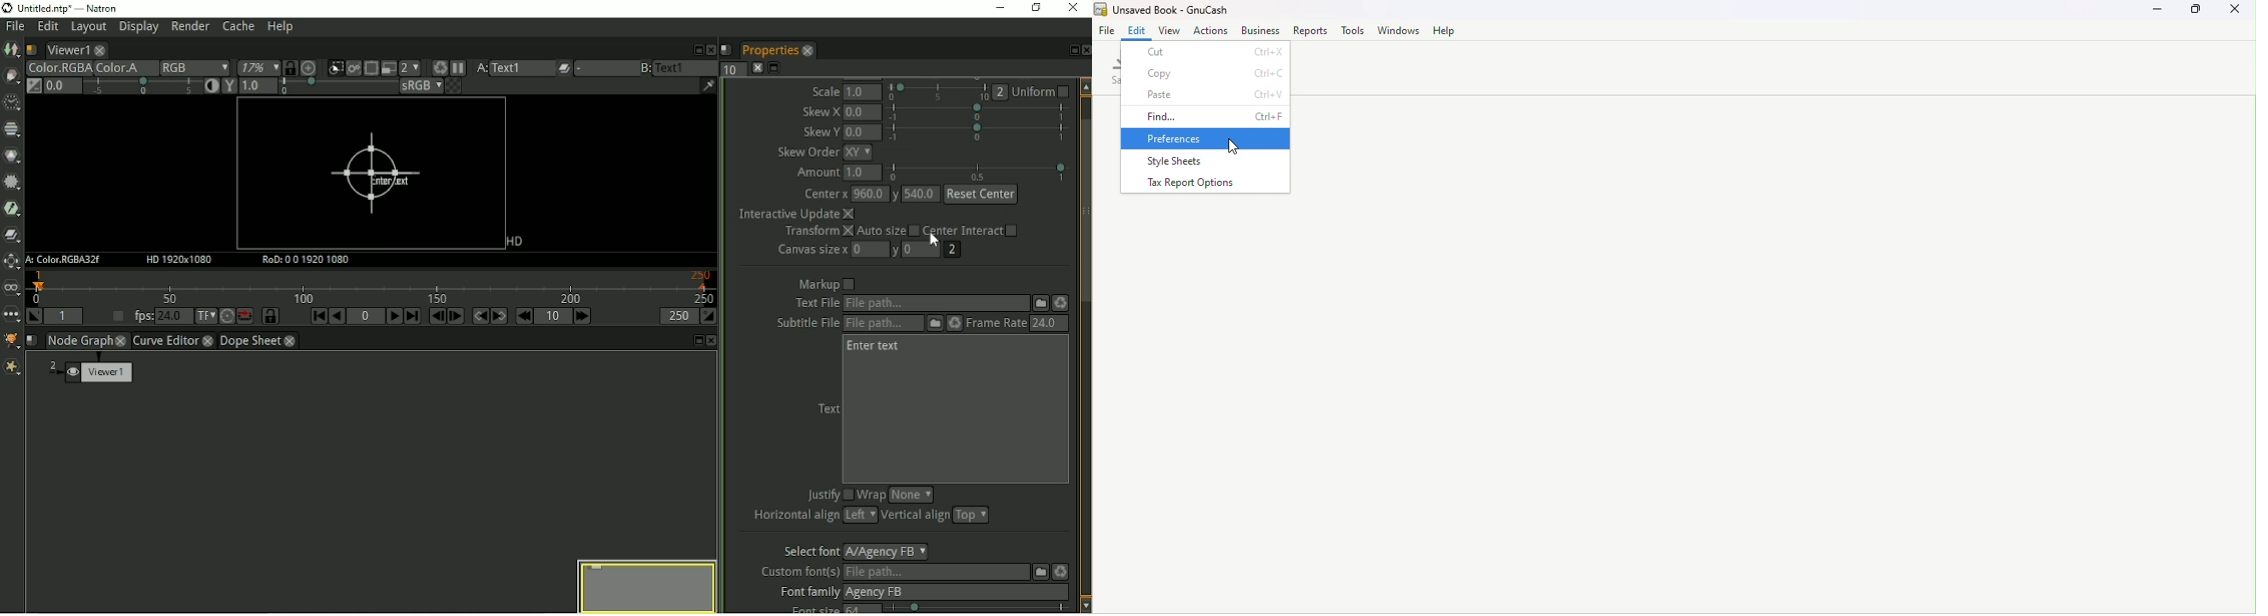 The width and height of the screenshot is (2268, 616). What do you see at coordinates (863, 174) in the screenshot?
I see `1.0` at bounding box center [863, 174].